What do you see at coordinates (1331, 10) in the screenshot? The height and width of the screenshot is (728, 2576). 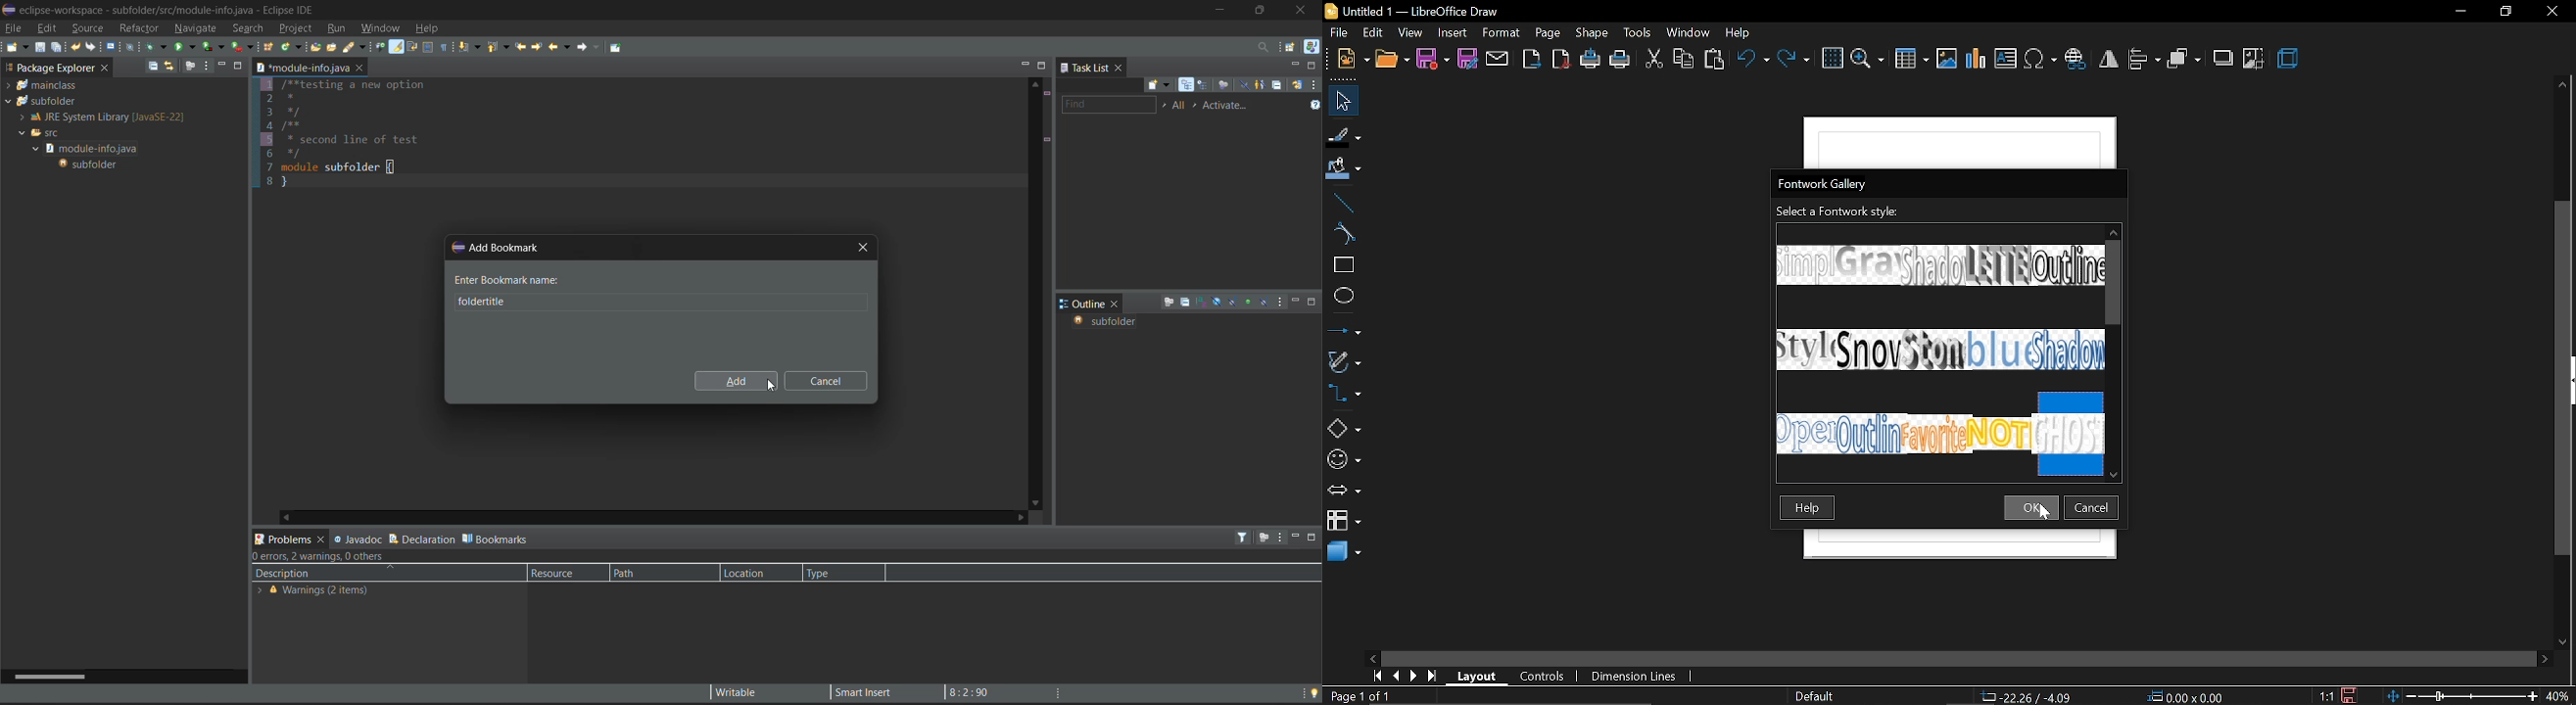 I see `libreoffice draw logo` at bounding box center [1331, 10].